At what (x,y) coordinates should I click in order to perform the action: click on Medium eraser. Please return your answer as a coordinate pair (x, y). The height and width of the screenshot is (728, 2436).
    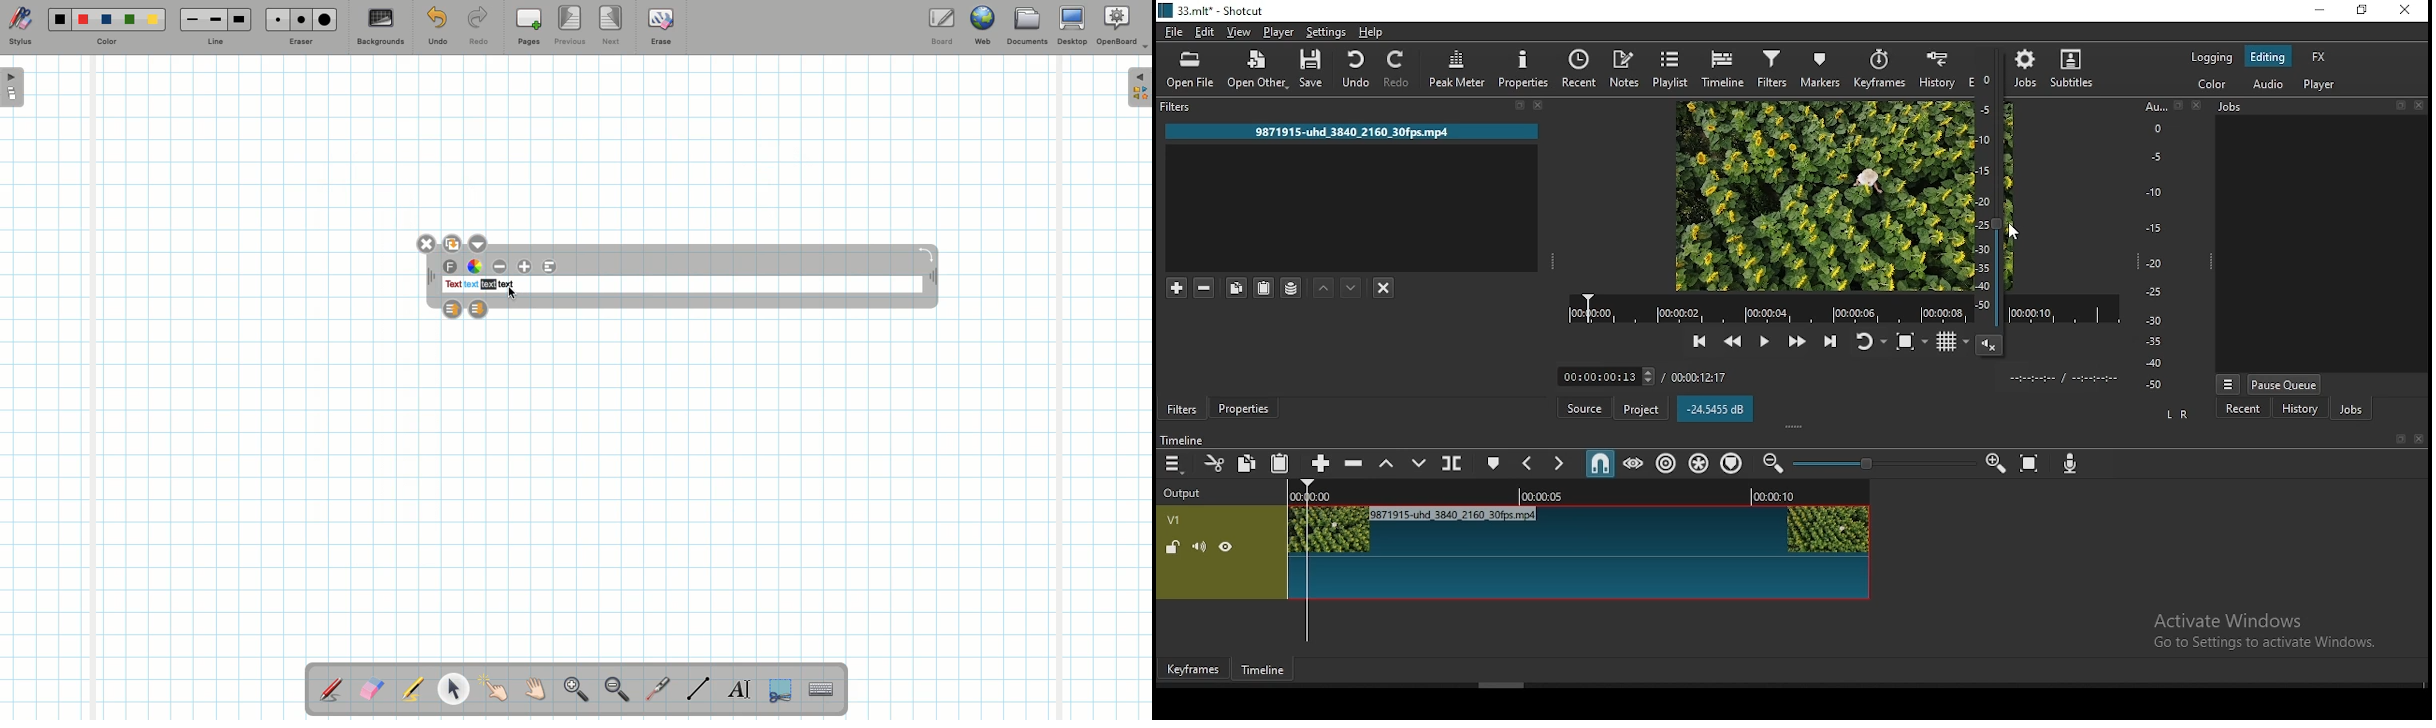
    Looking at the image, I should click on (298, 19).